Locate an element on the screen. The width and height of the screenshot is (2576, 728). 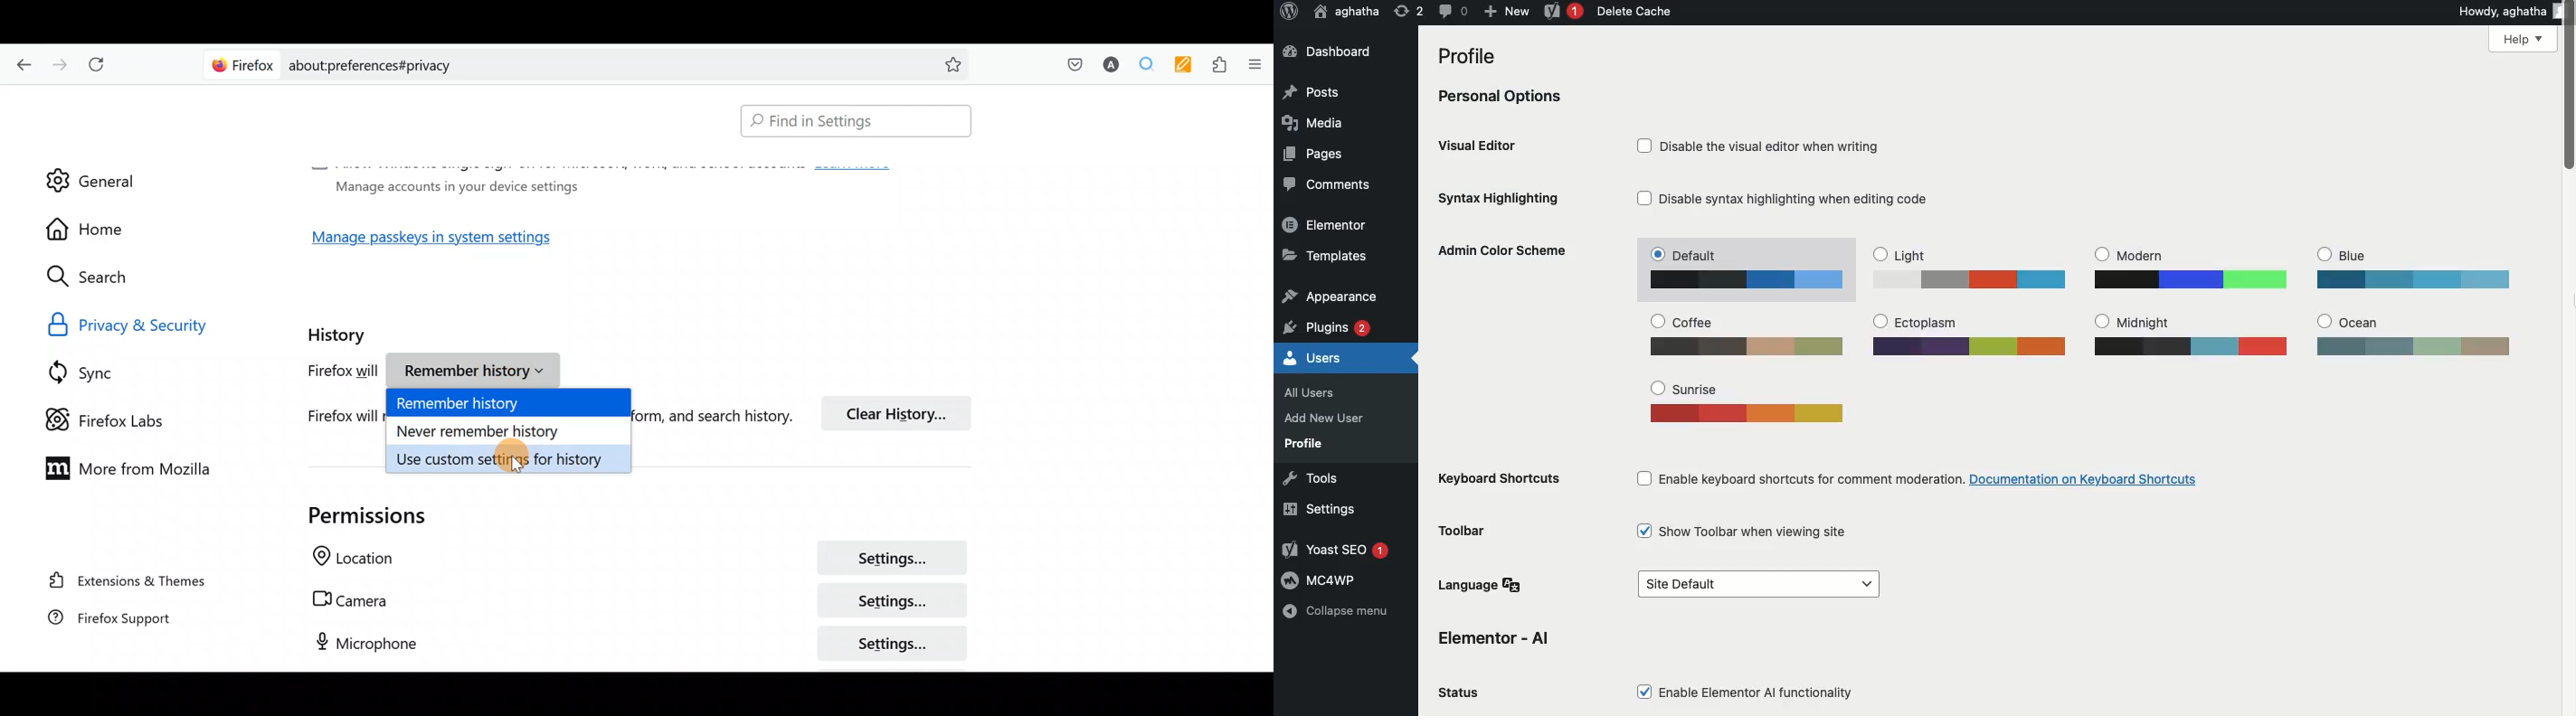
All Users is located at coordinates (1319, 391).